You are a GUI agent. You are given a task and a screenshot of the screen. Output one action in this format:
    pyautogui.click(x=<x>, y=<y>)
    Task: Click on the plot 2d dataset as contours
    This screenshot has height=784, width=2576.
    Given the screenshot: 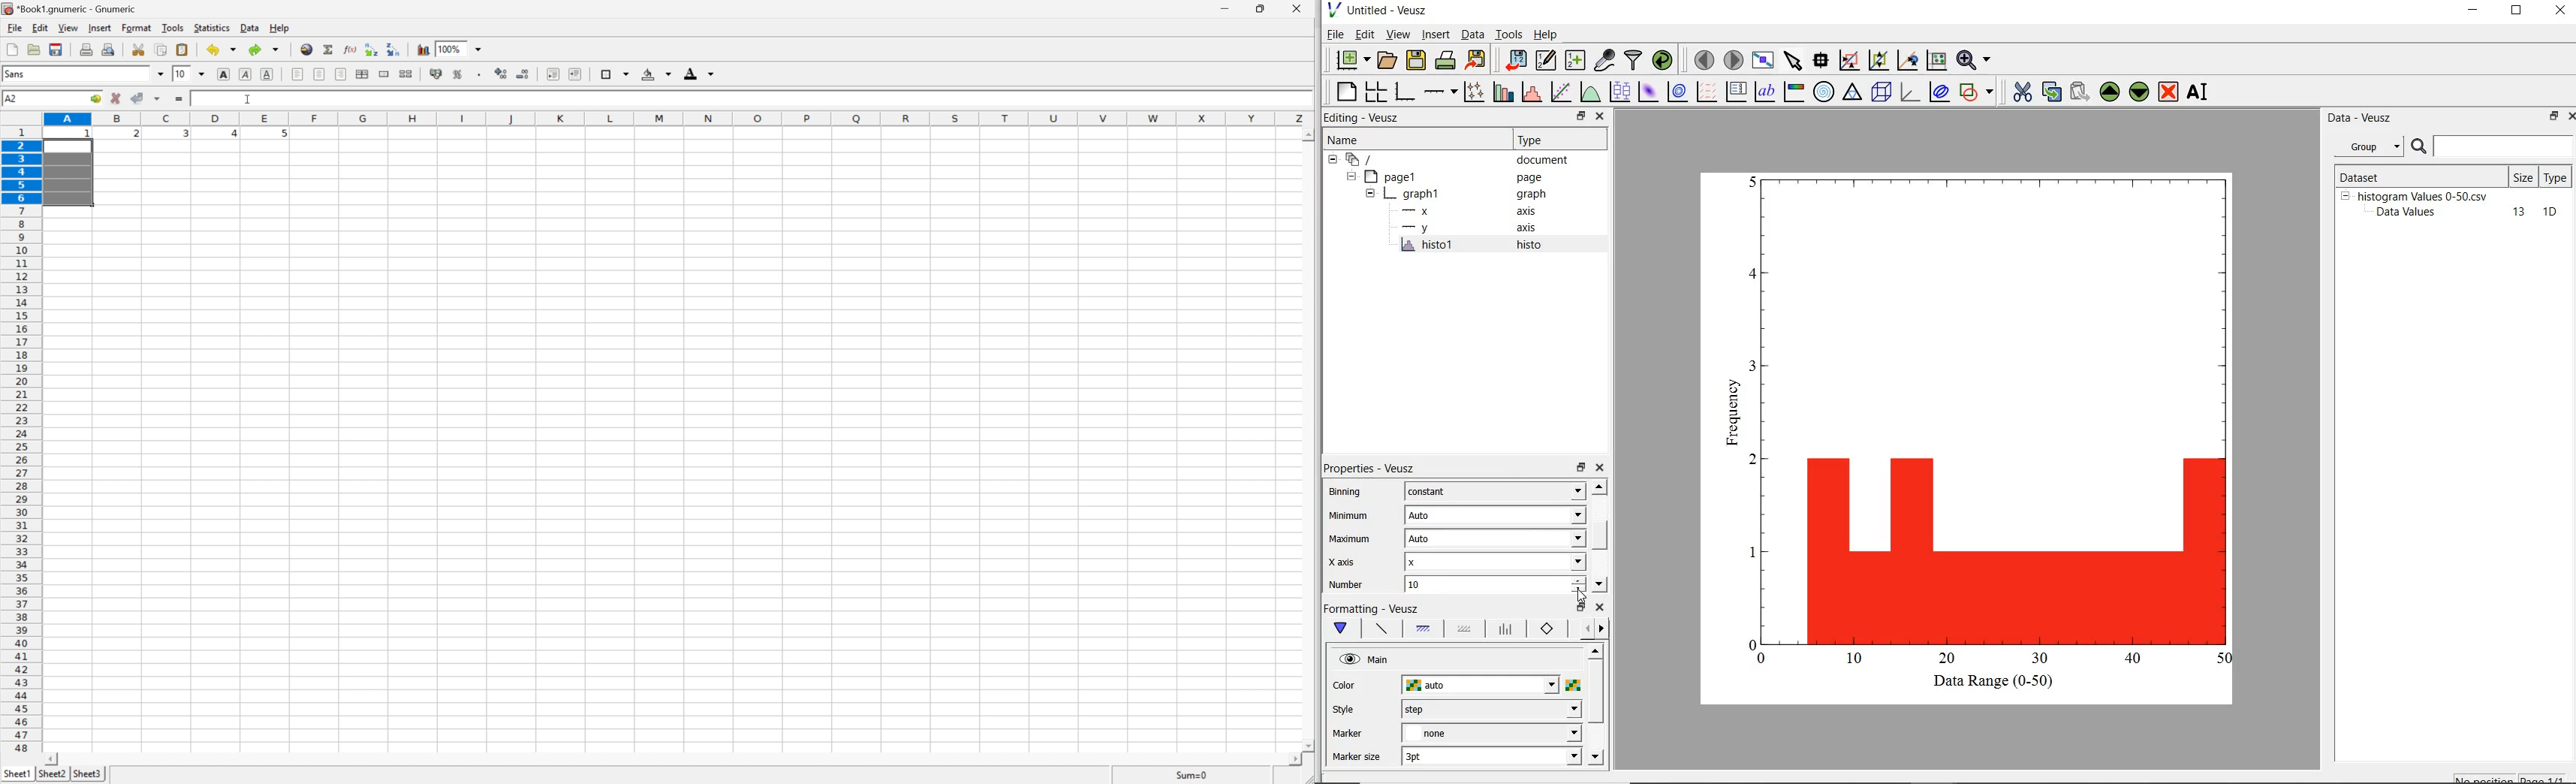 What is the action you would take?
    pyautogui.click(x=1677, y=92)
    